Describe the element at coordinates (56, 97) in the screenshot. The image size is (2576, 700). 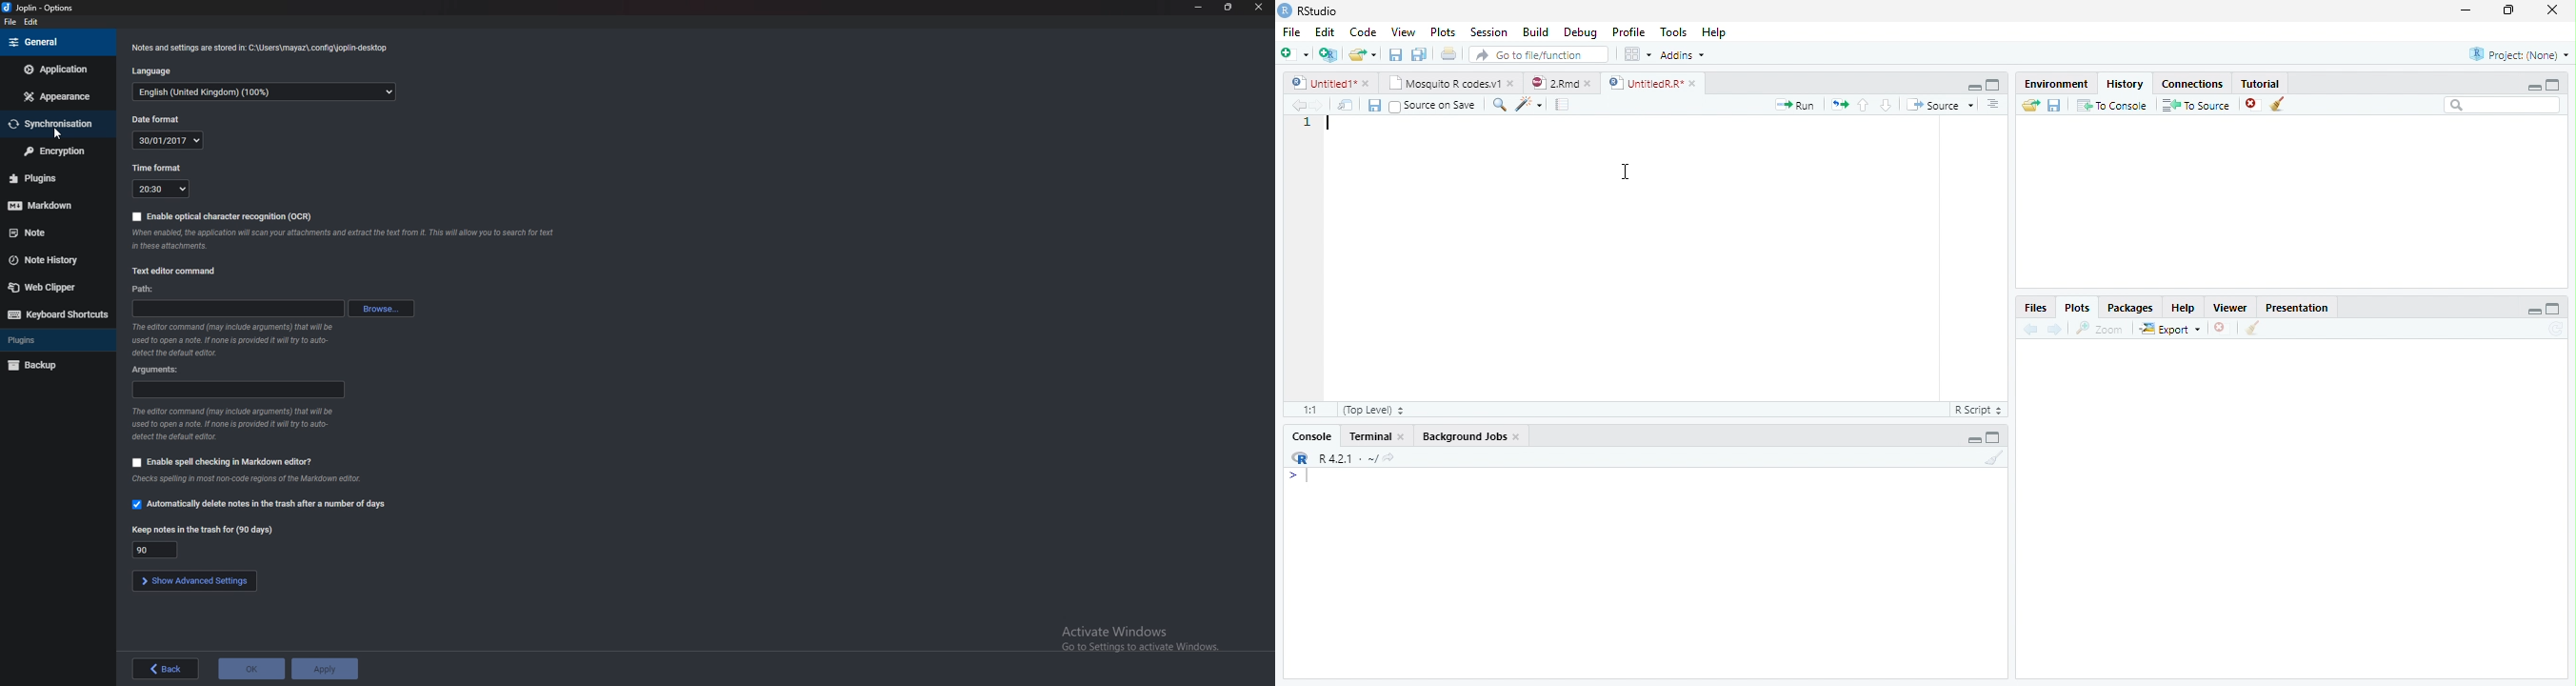
I see `appearance` at that location.